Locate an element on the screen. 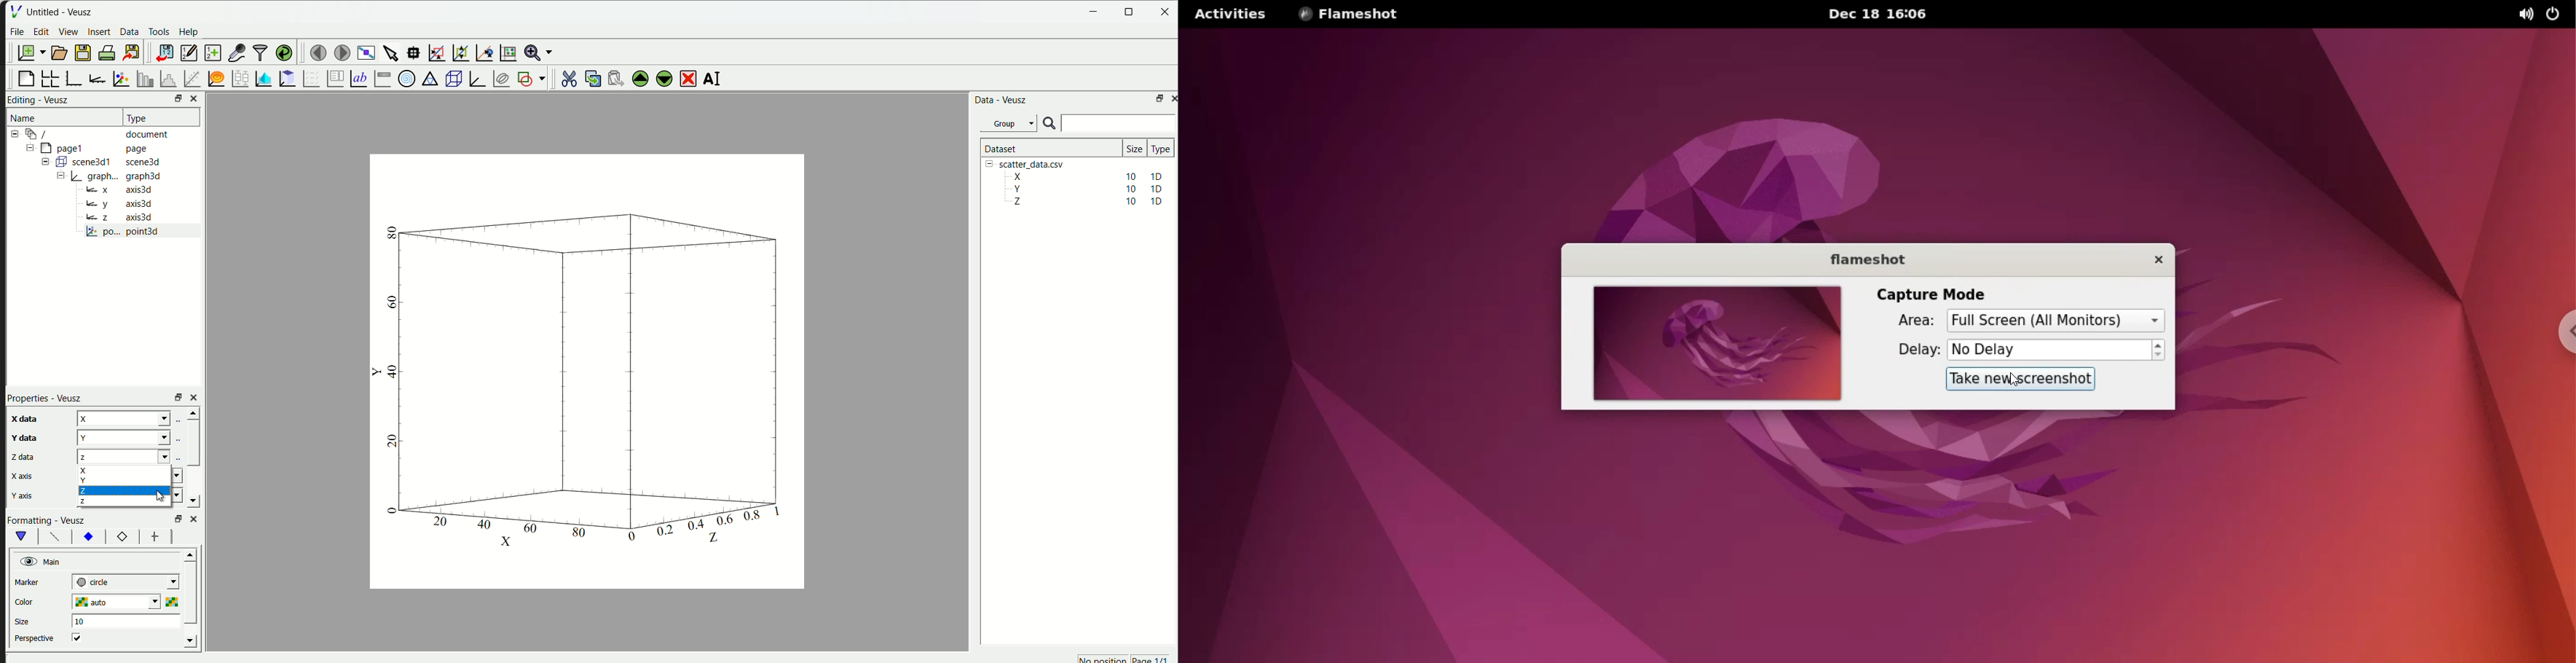 This screenshot has height=672, width=2576. Formatting - Veusz is located at coordinates (52, 520).